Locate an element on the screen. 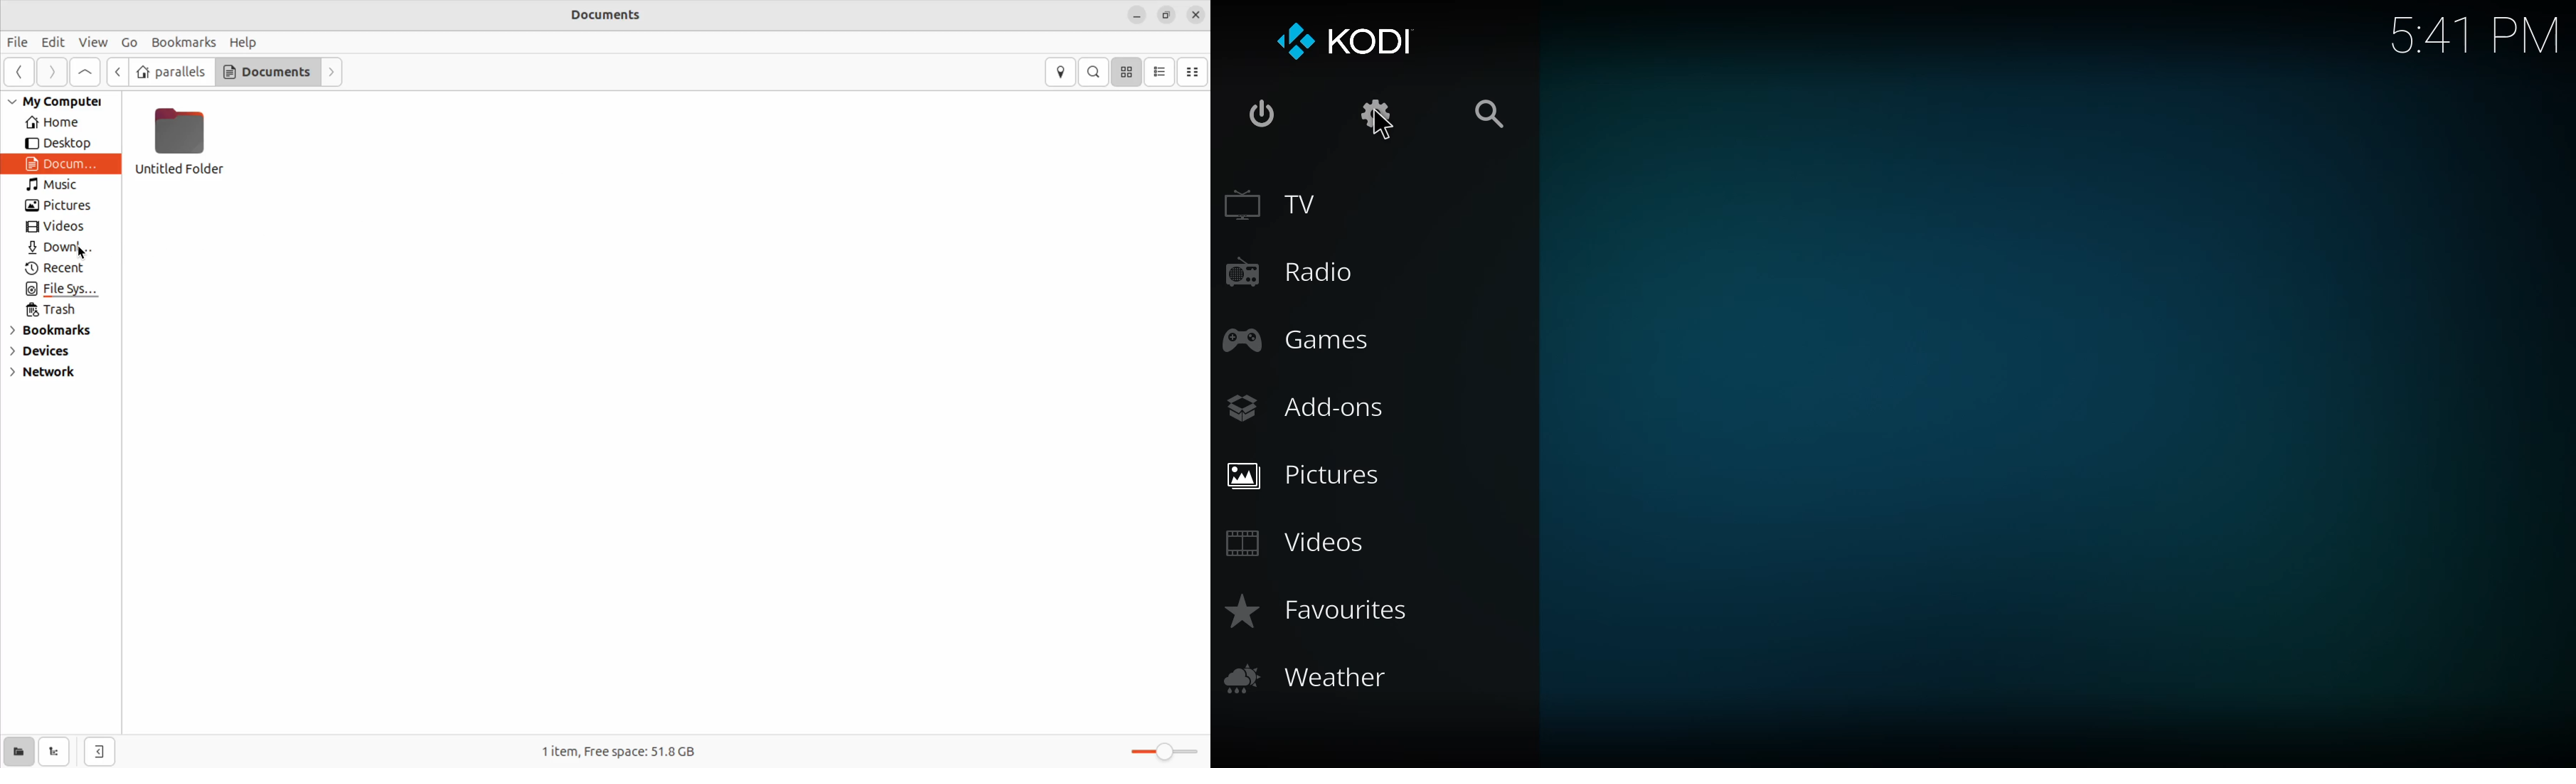  kodi is located at coordinates (1346, 40).